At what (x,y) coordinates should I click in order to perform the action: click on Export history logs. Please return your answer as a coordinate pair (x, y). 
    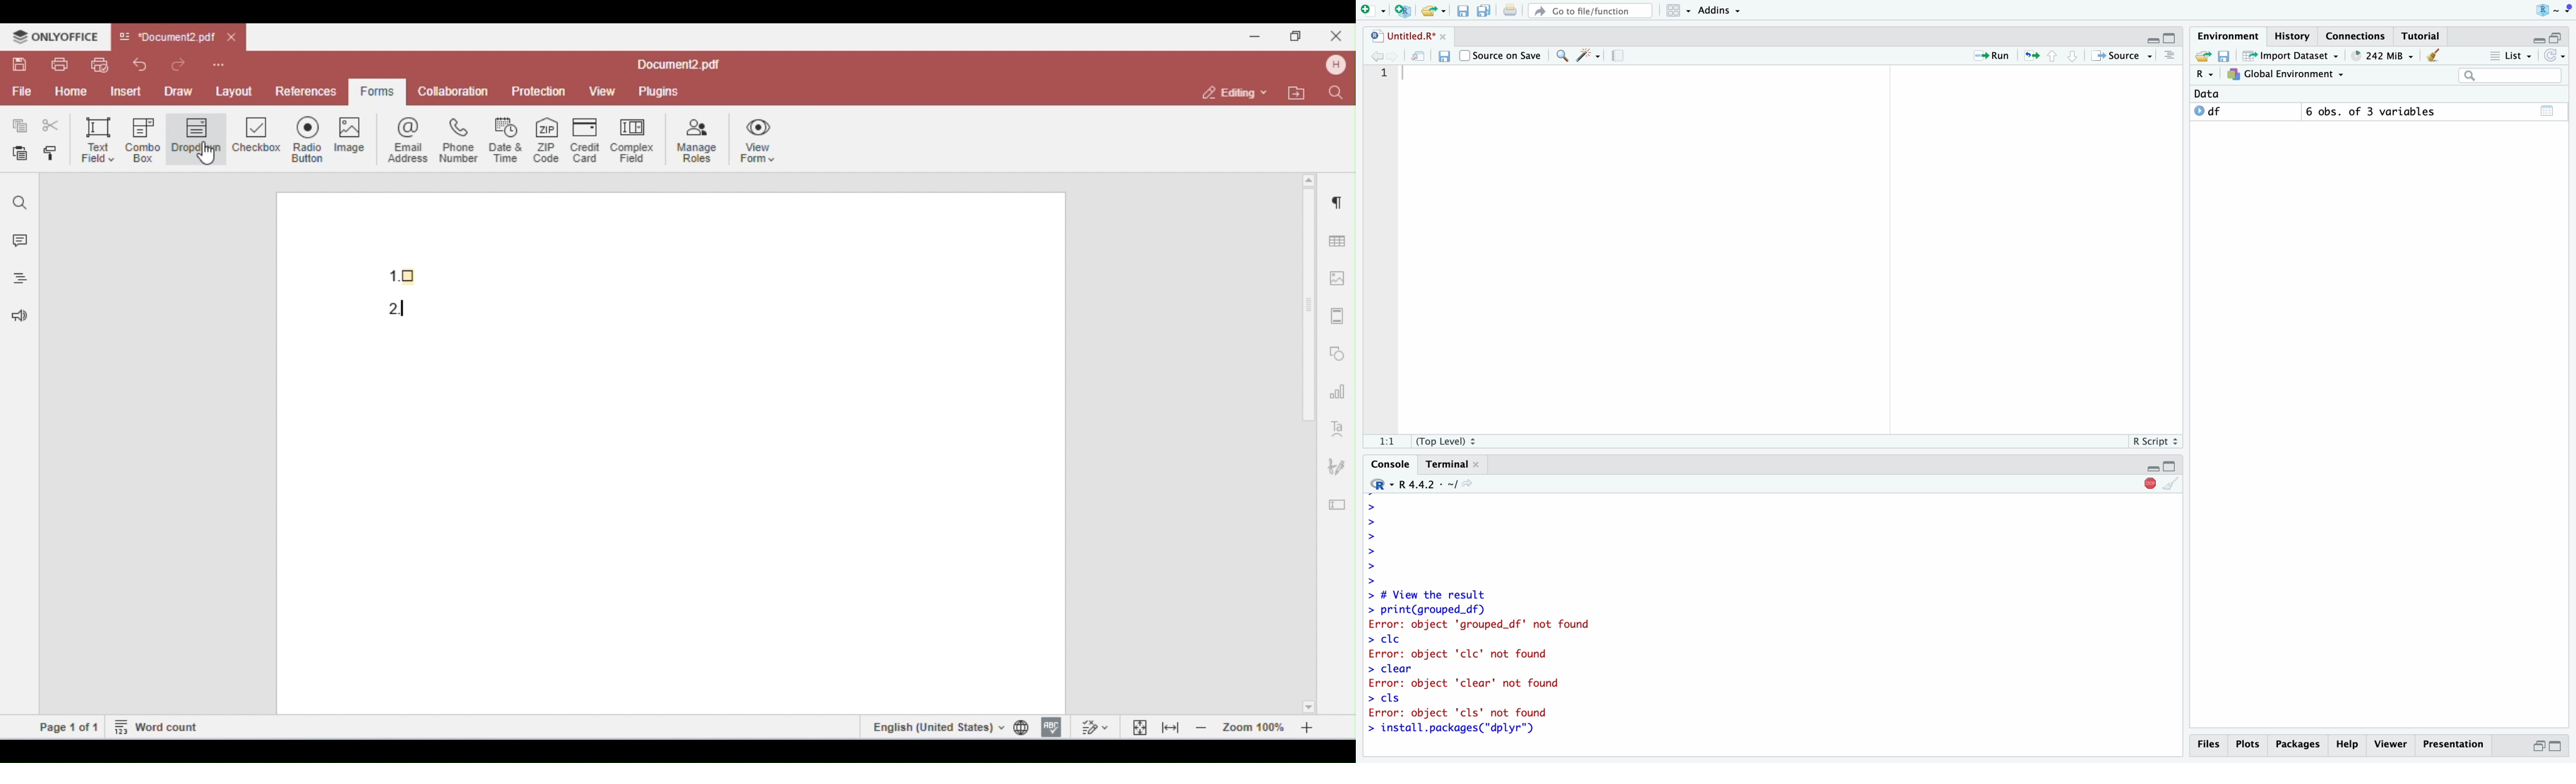
    Looking at the image, I should click on (2204, 56).